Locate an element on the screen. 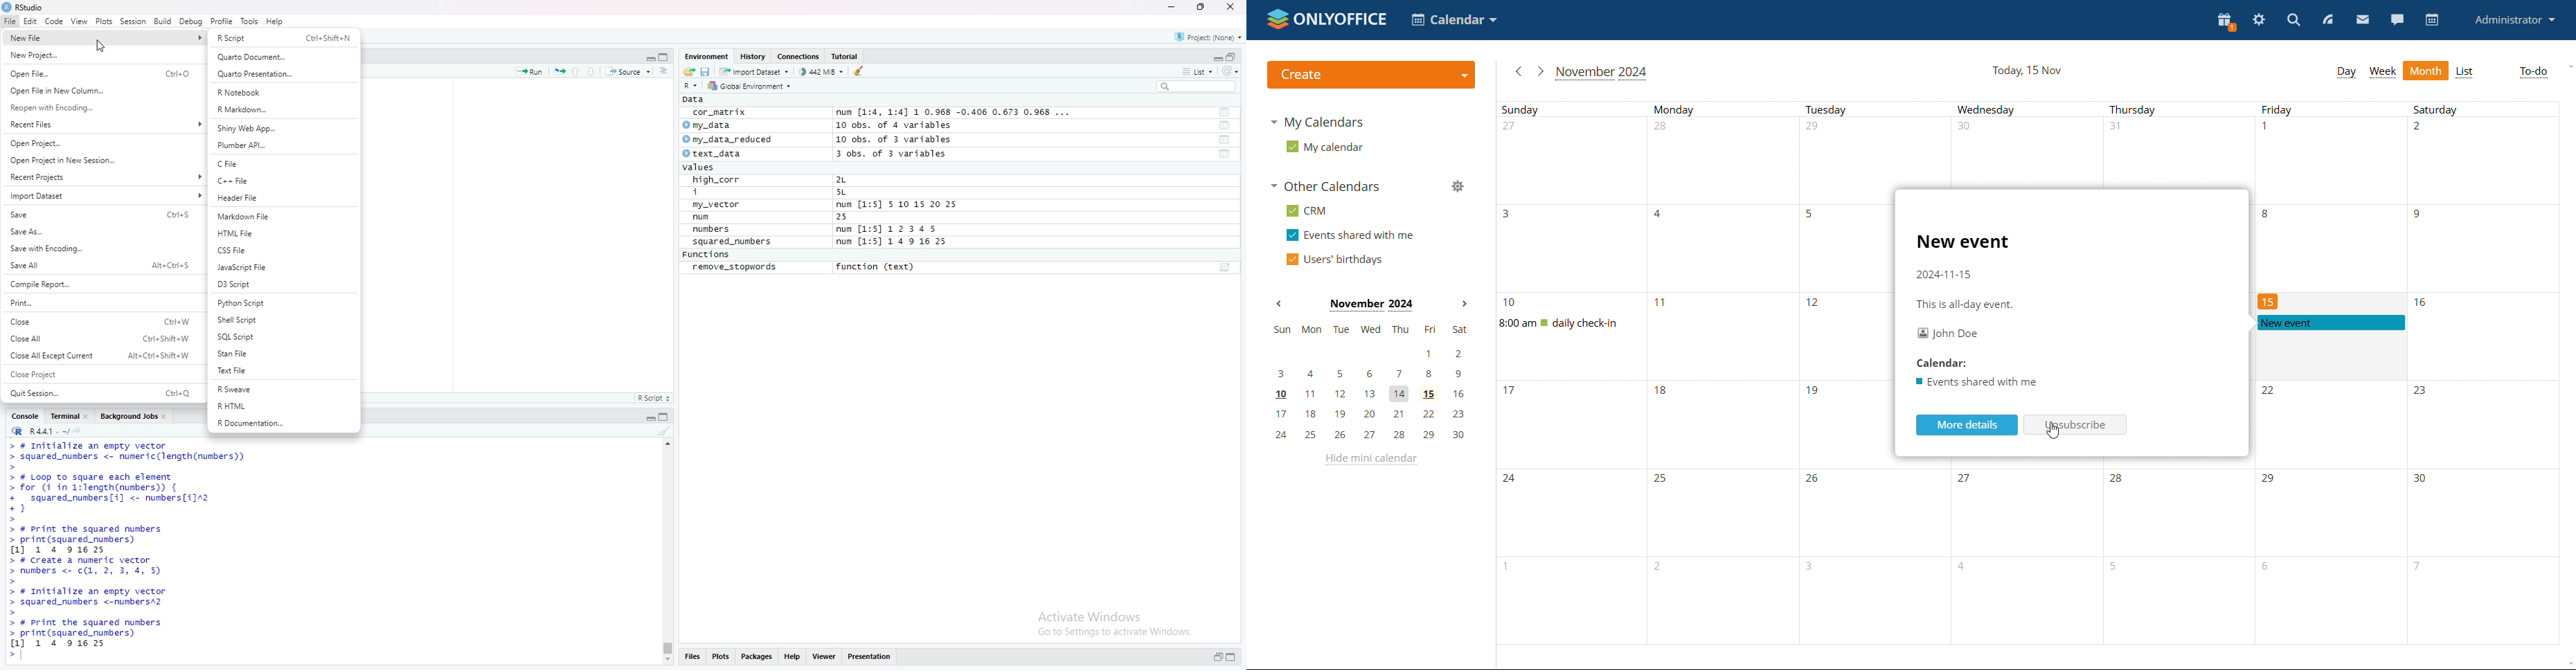  previous month is located at coordinates (1519, 70).